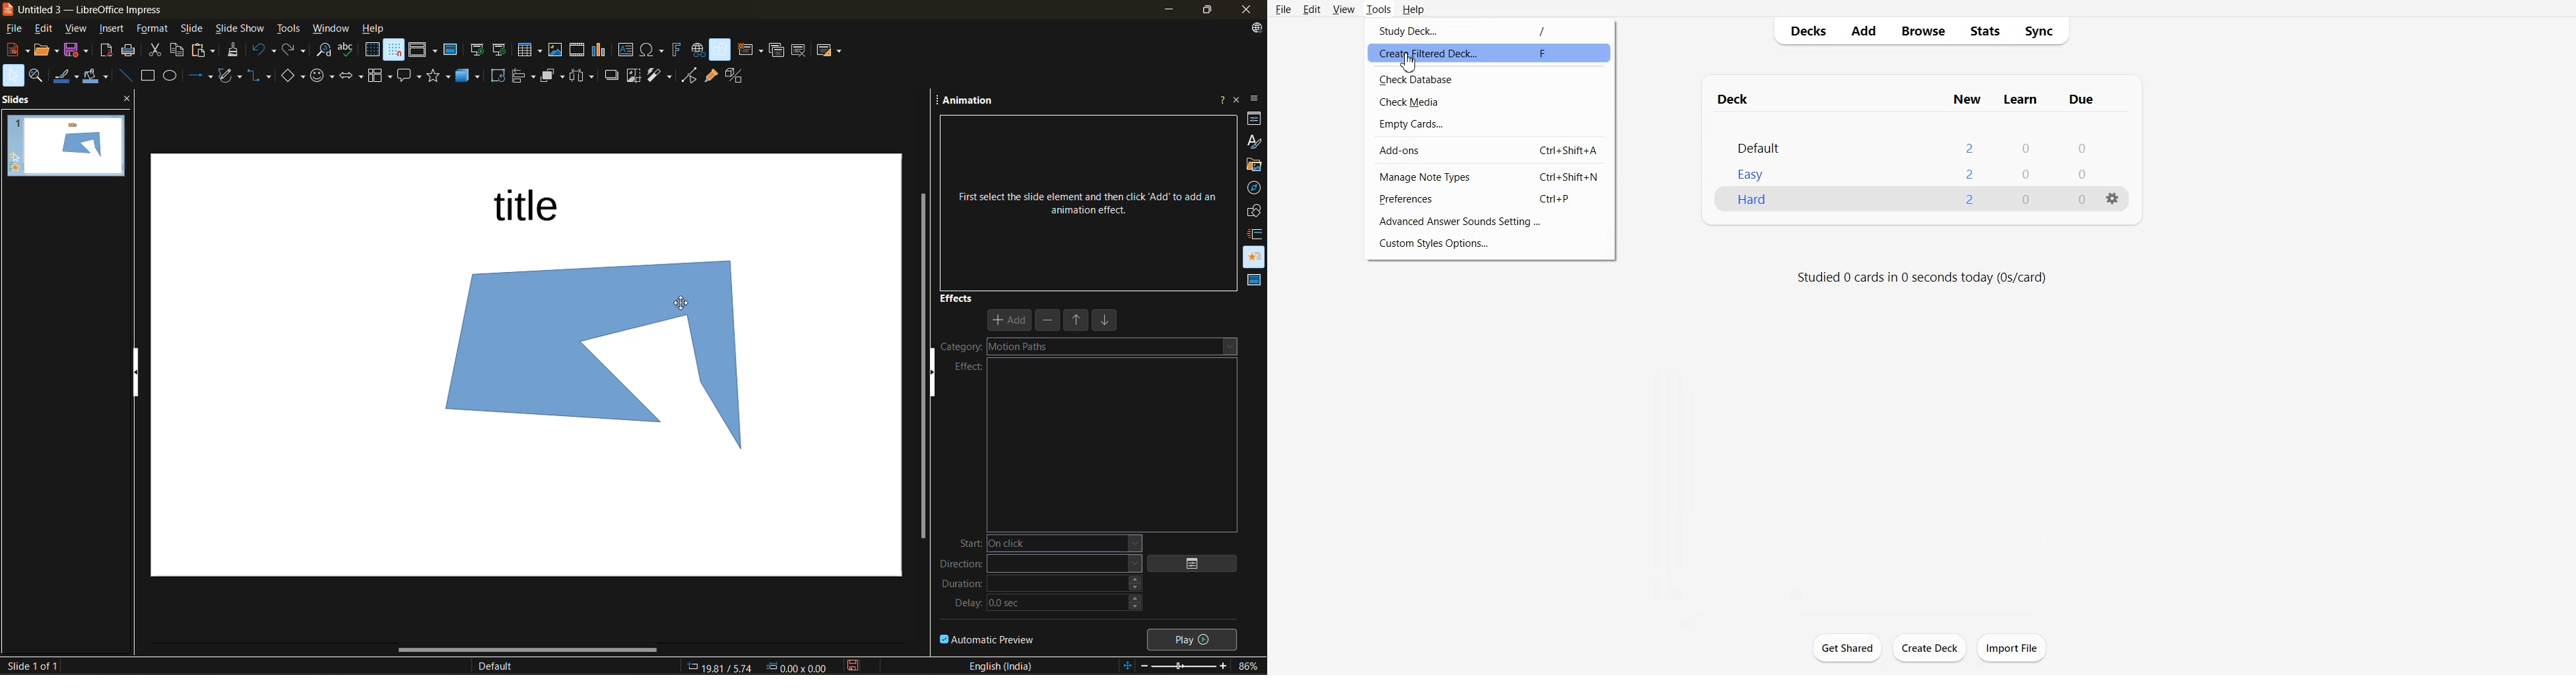 This screenshot has height=700, width=2576. Describe the element at coordinates (1378, 9) in the screenshot. I see `Tools` at that location.